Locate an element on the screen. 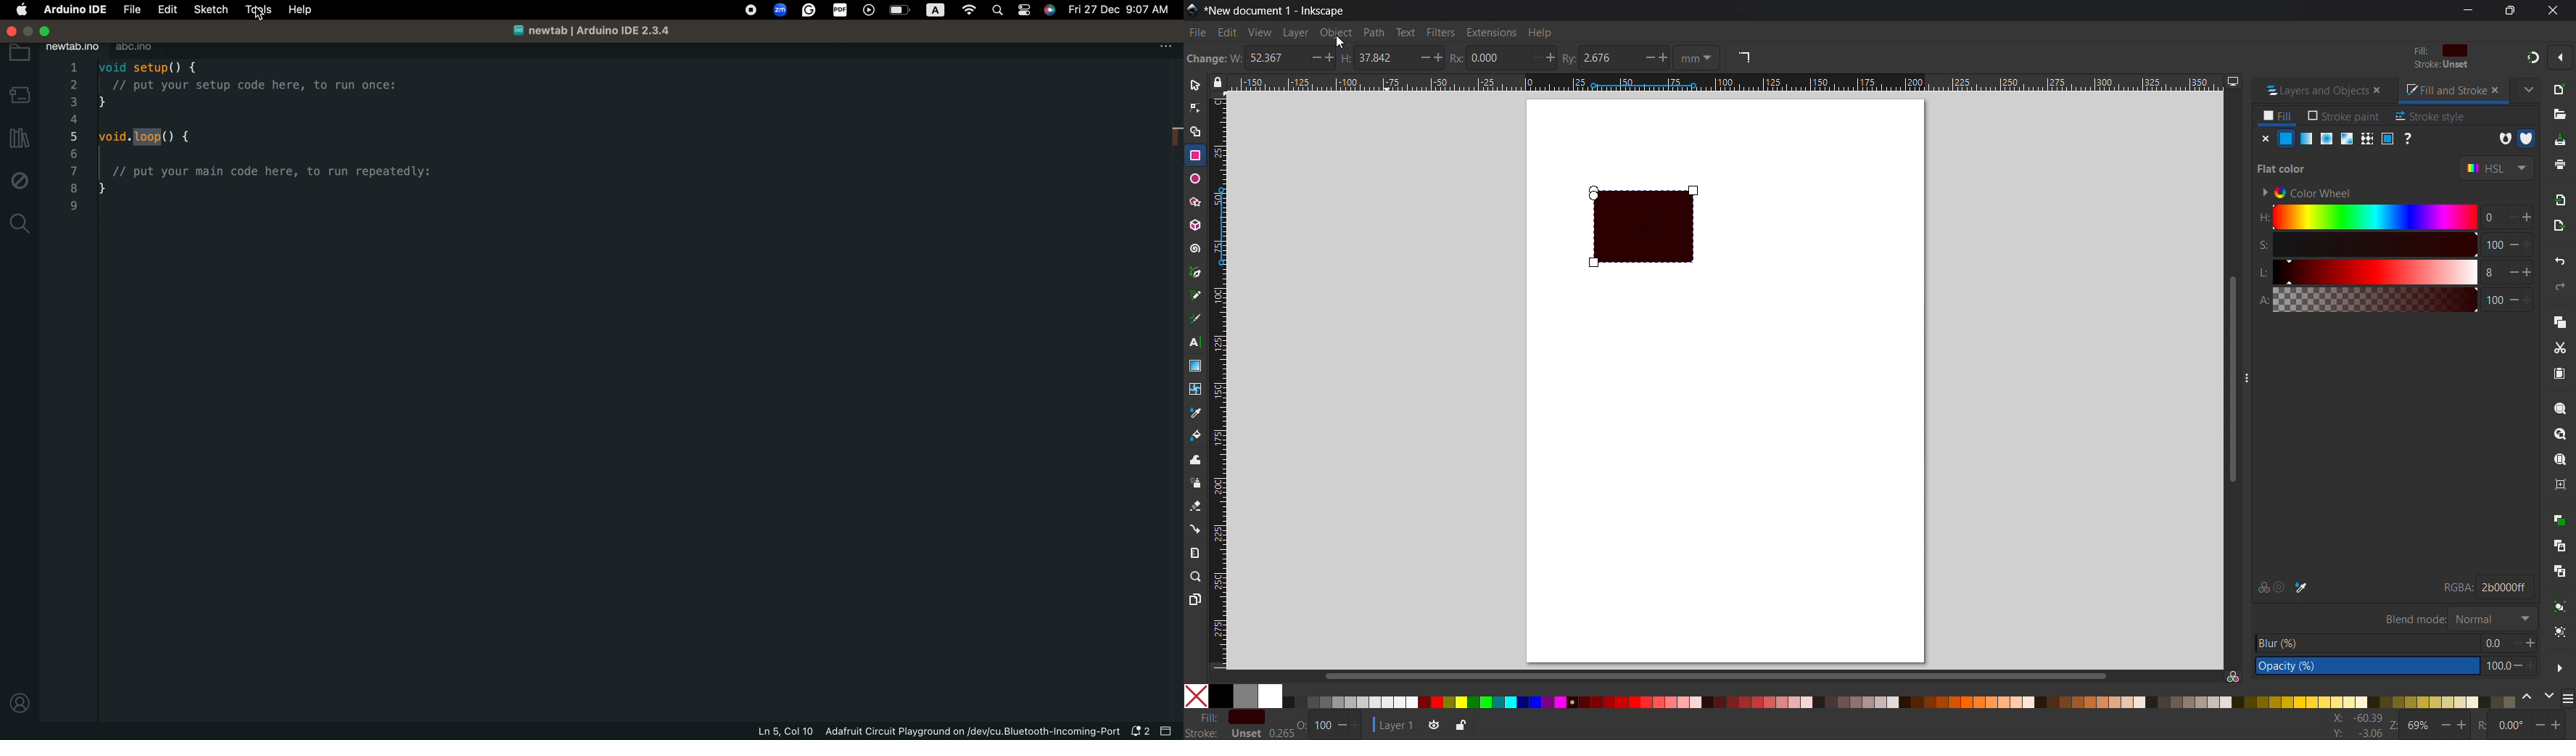 This screenshot has height=756, width=2576.  8 is located at coordinates (2490, 272).